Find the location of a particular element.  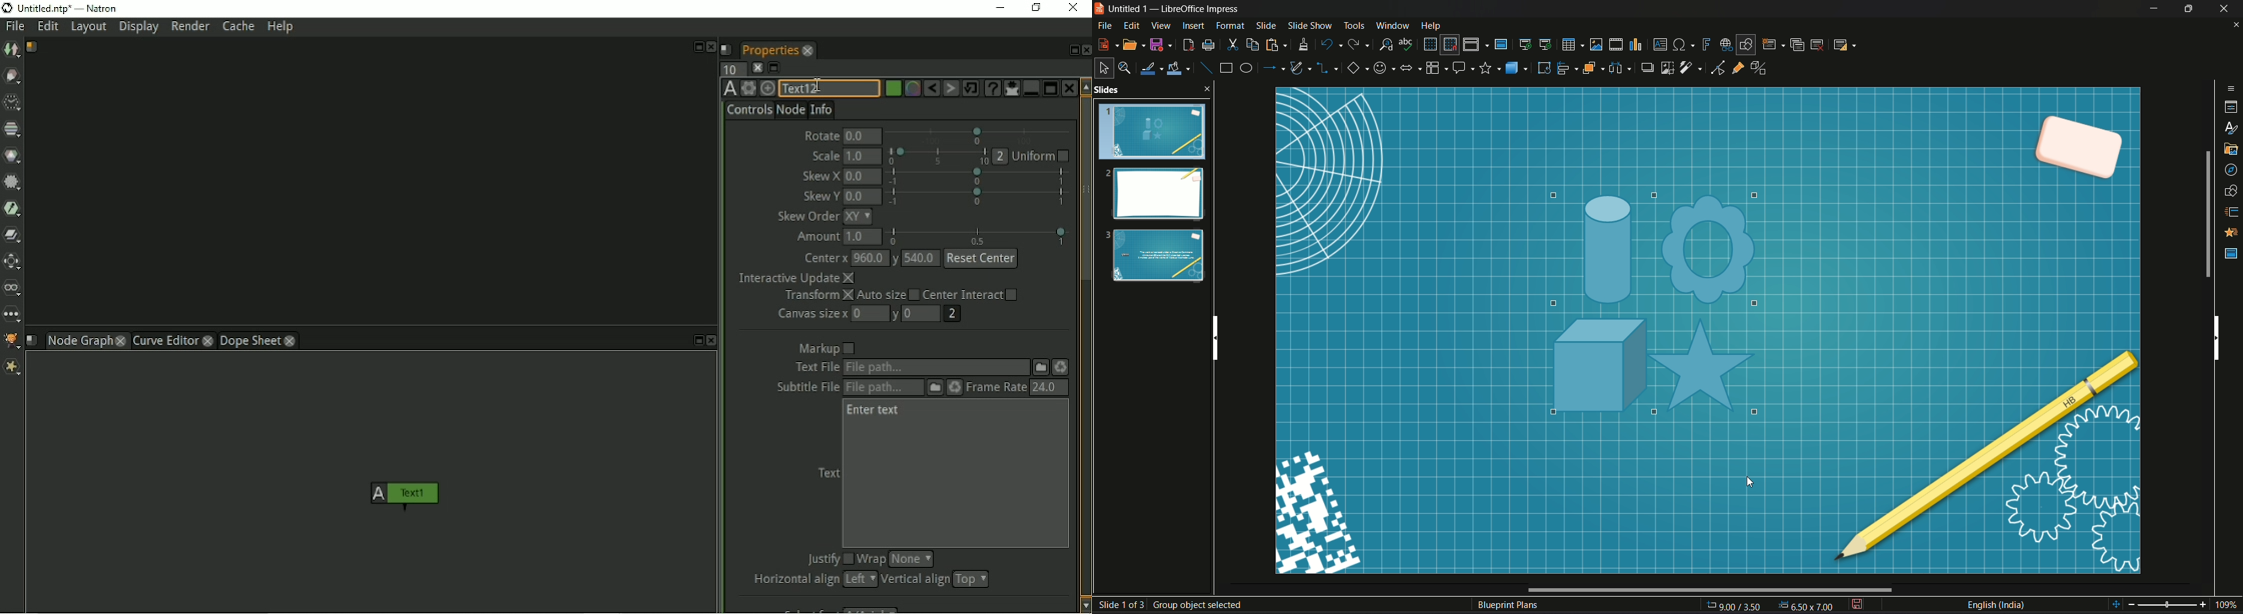

Close is located at coordinates (1085, 50).